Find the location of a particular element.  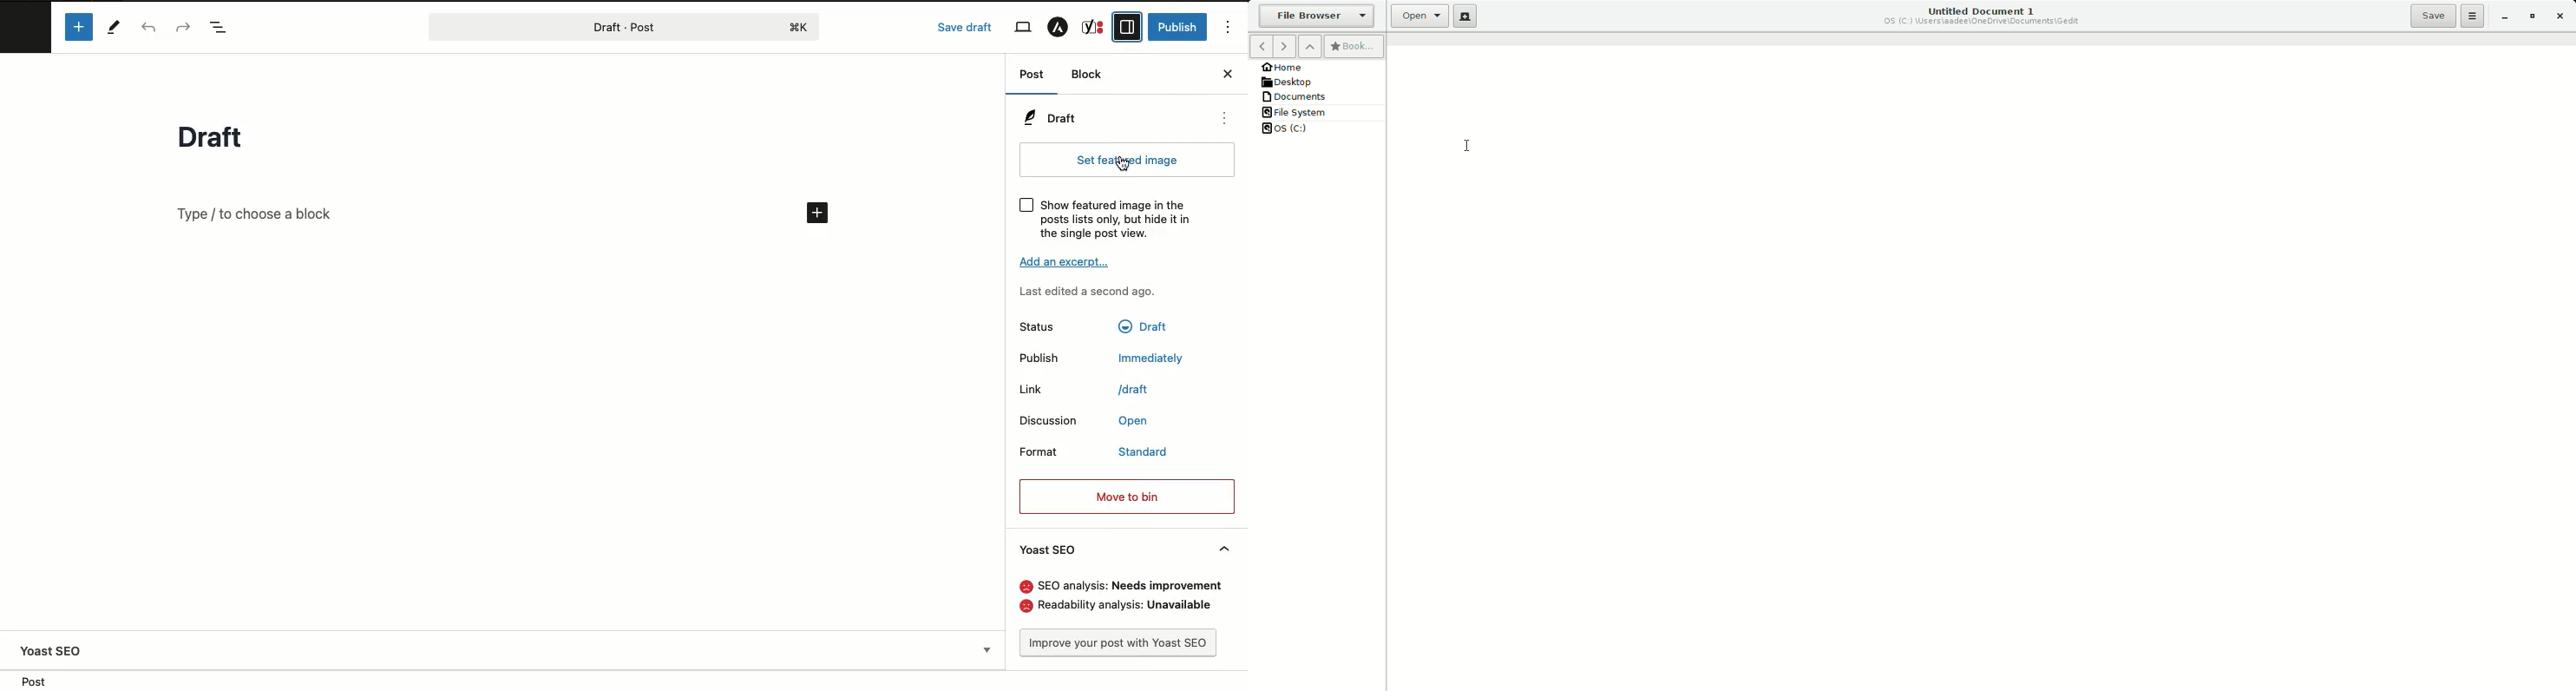

Add new block is located at coordinates (257, 213).